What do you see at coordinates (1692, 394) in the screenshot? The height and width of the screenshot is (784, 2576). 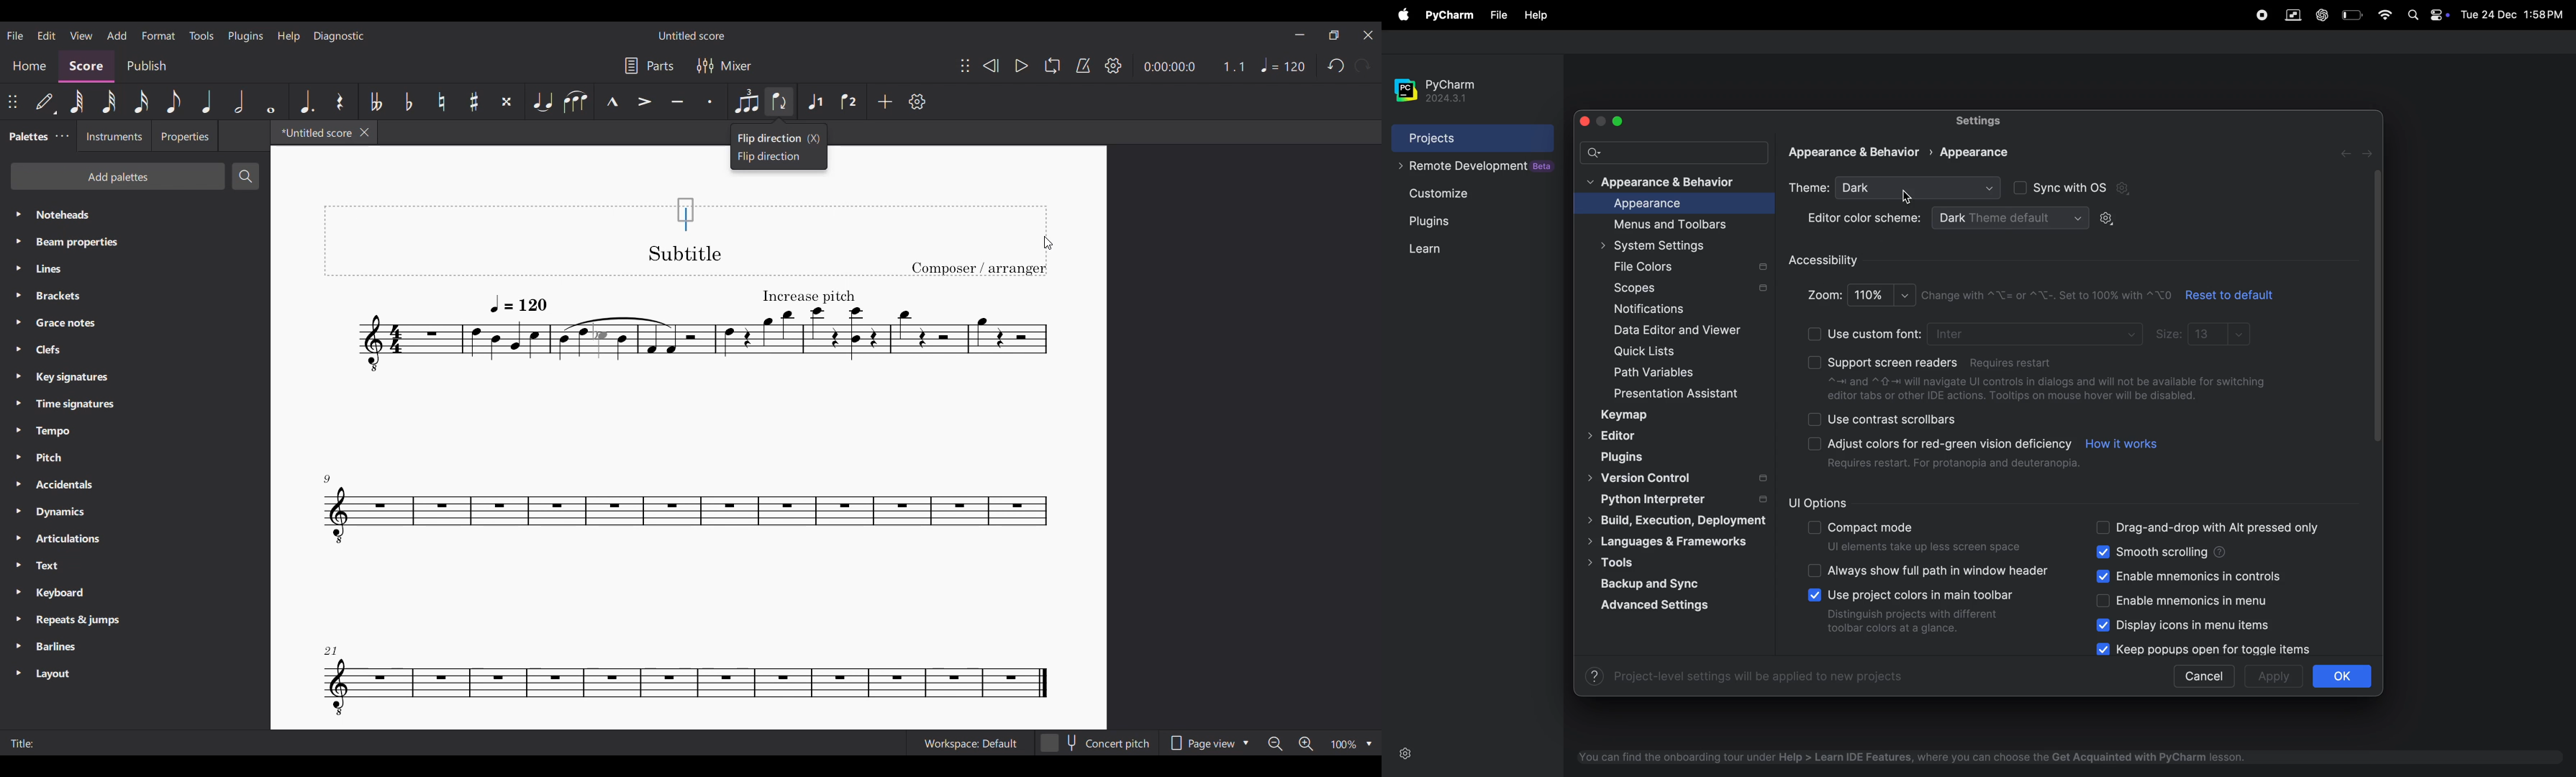 I see `presentation assistant` at bounding box center [1692, 394].